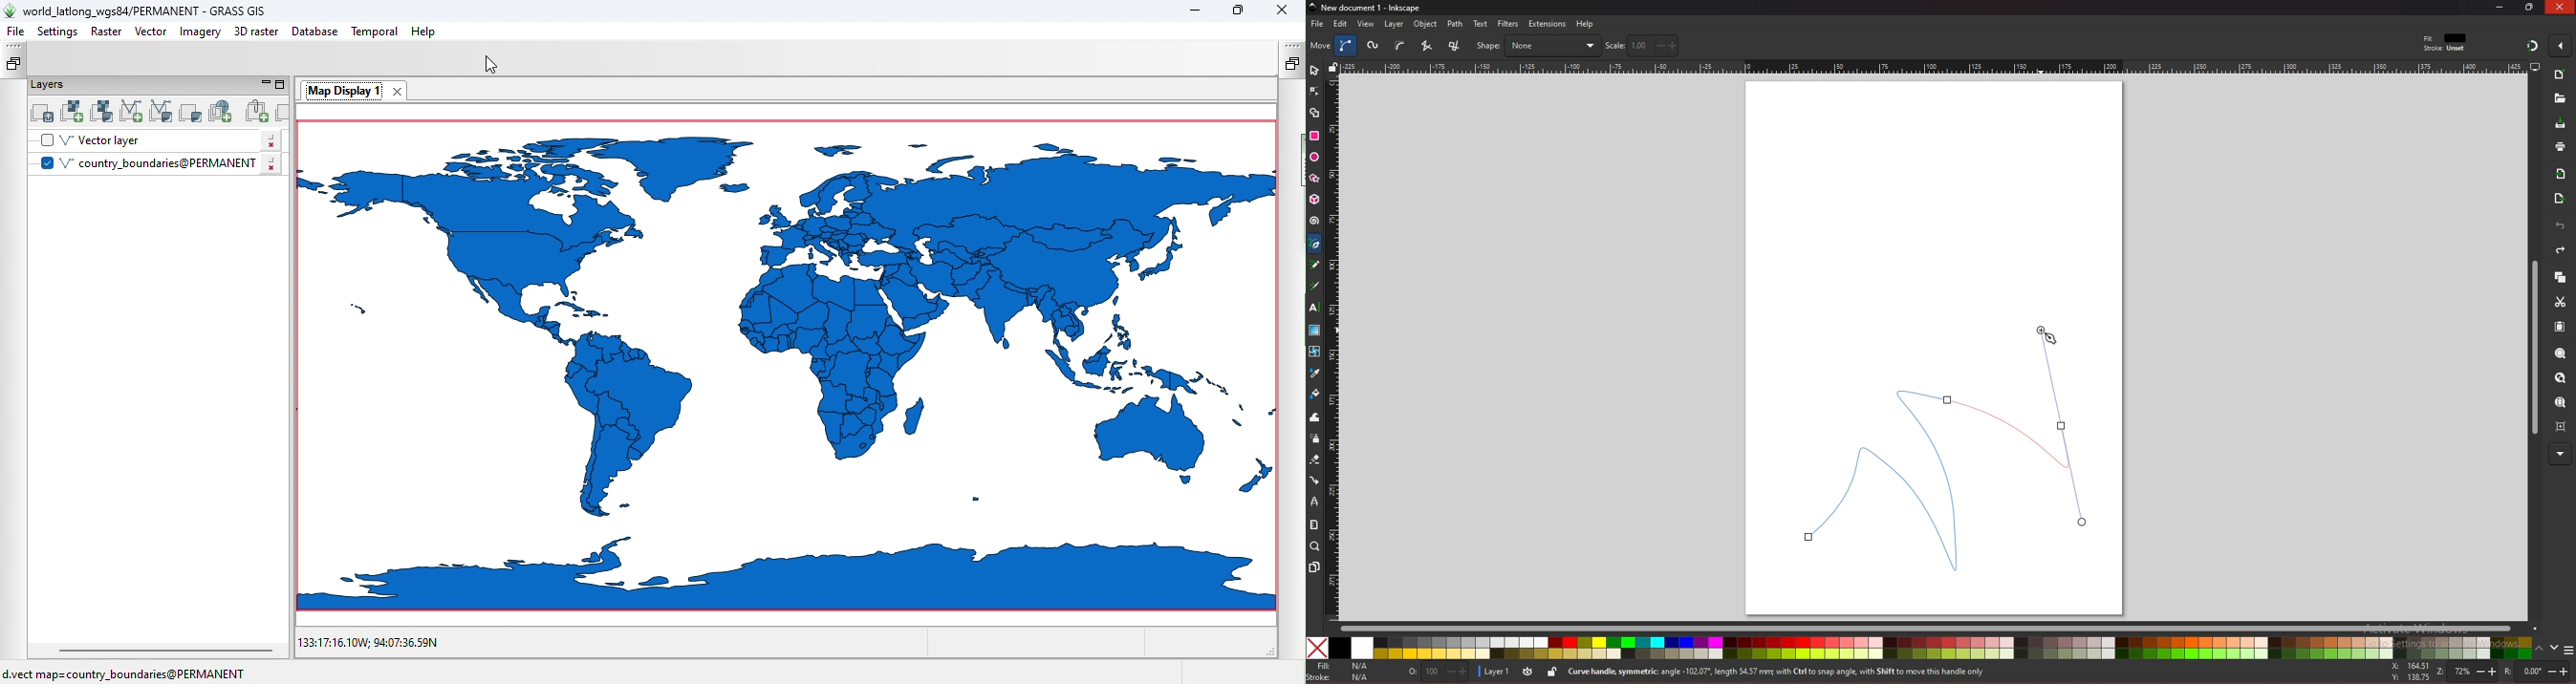  I want to click on view, so click(1367, 24).